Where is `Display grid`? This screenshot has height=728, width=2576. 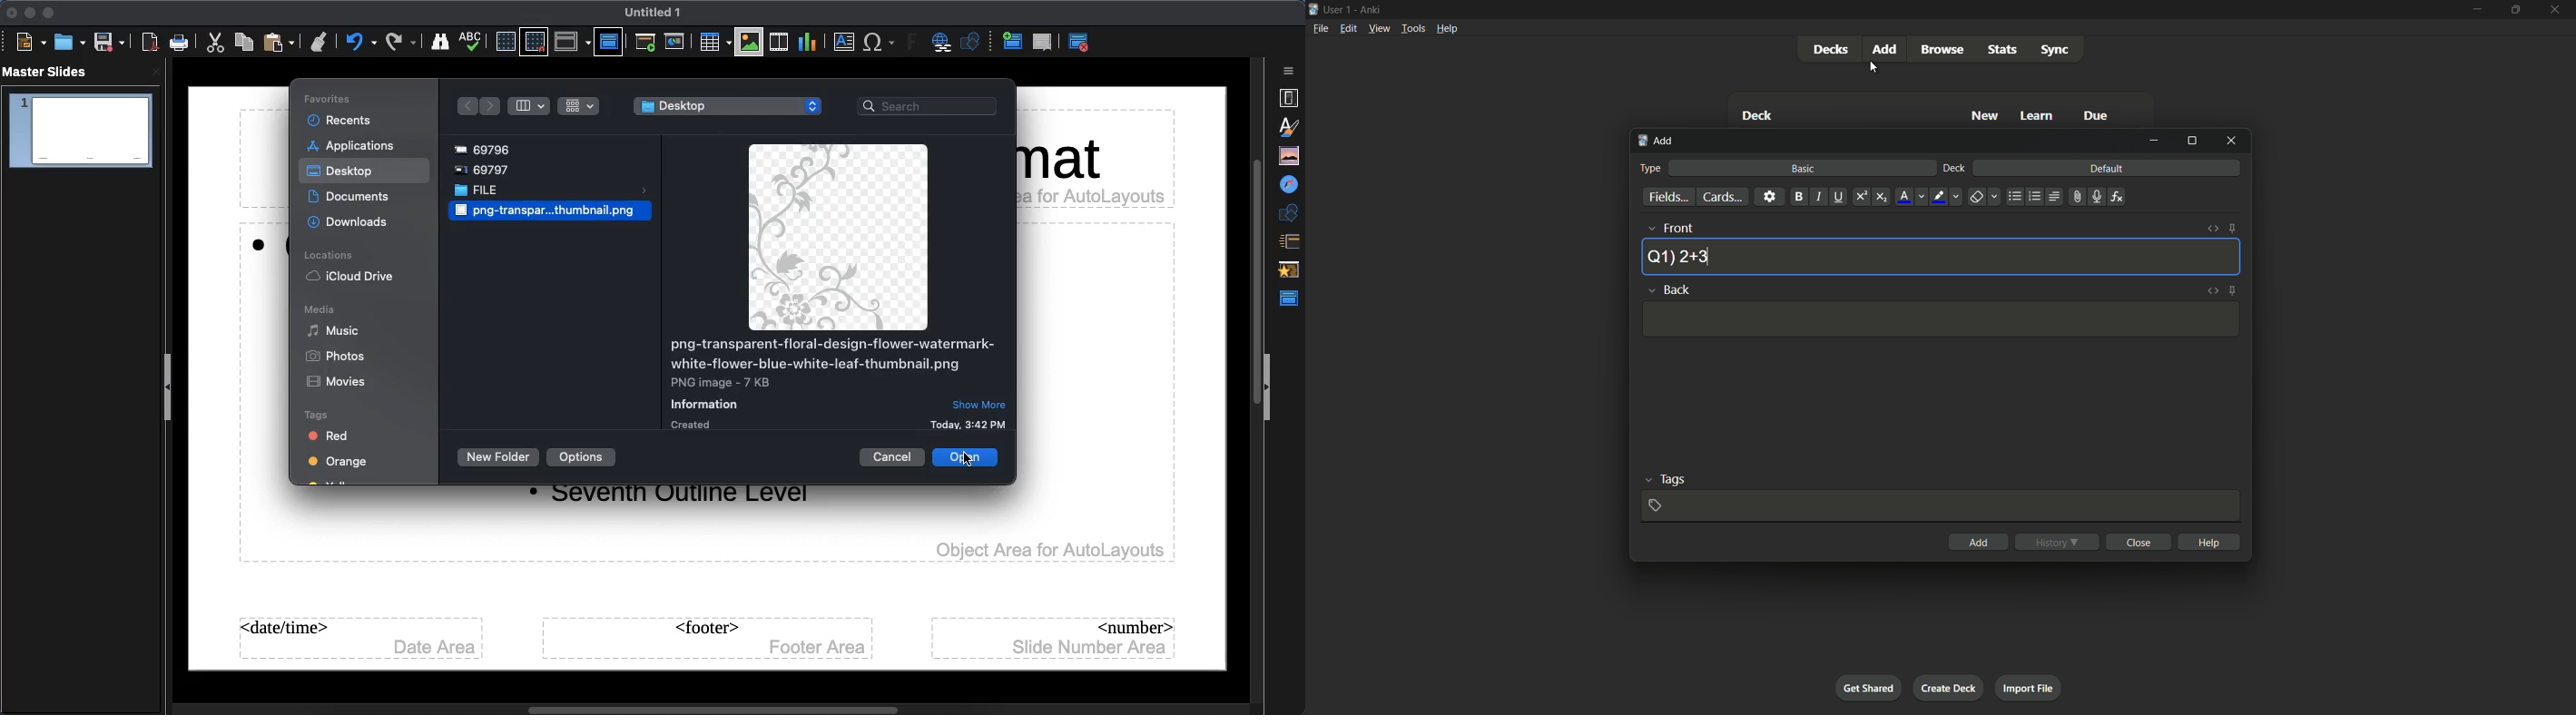 Display grid is located at coordinates (504, 41).